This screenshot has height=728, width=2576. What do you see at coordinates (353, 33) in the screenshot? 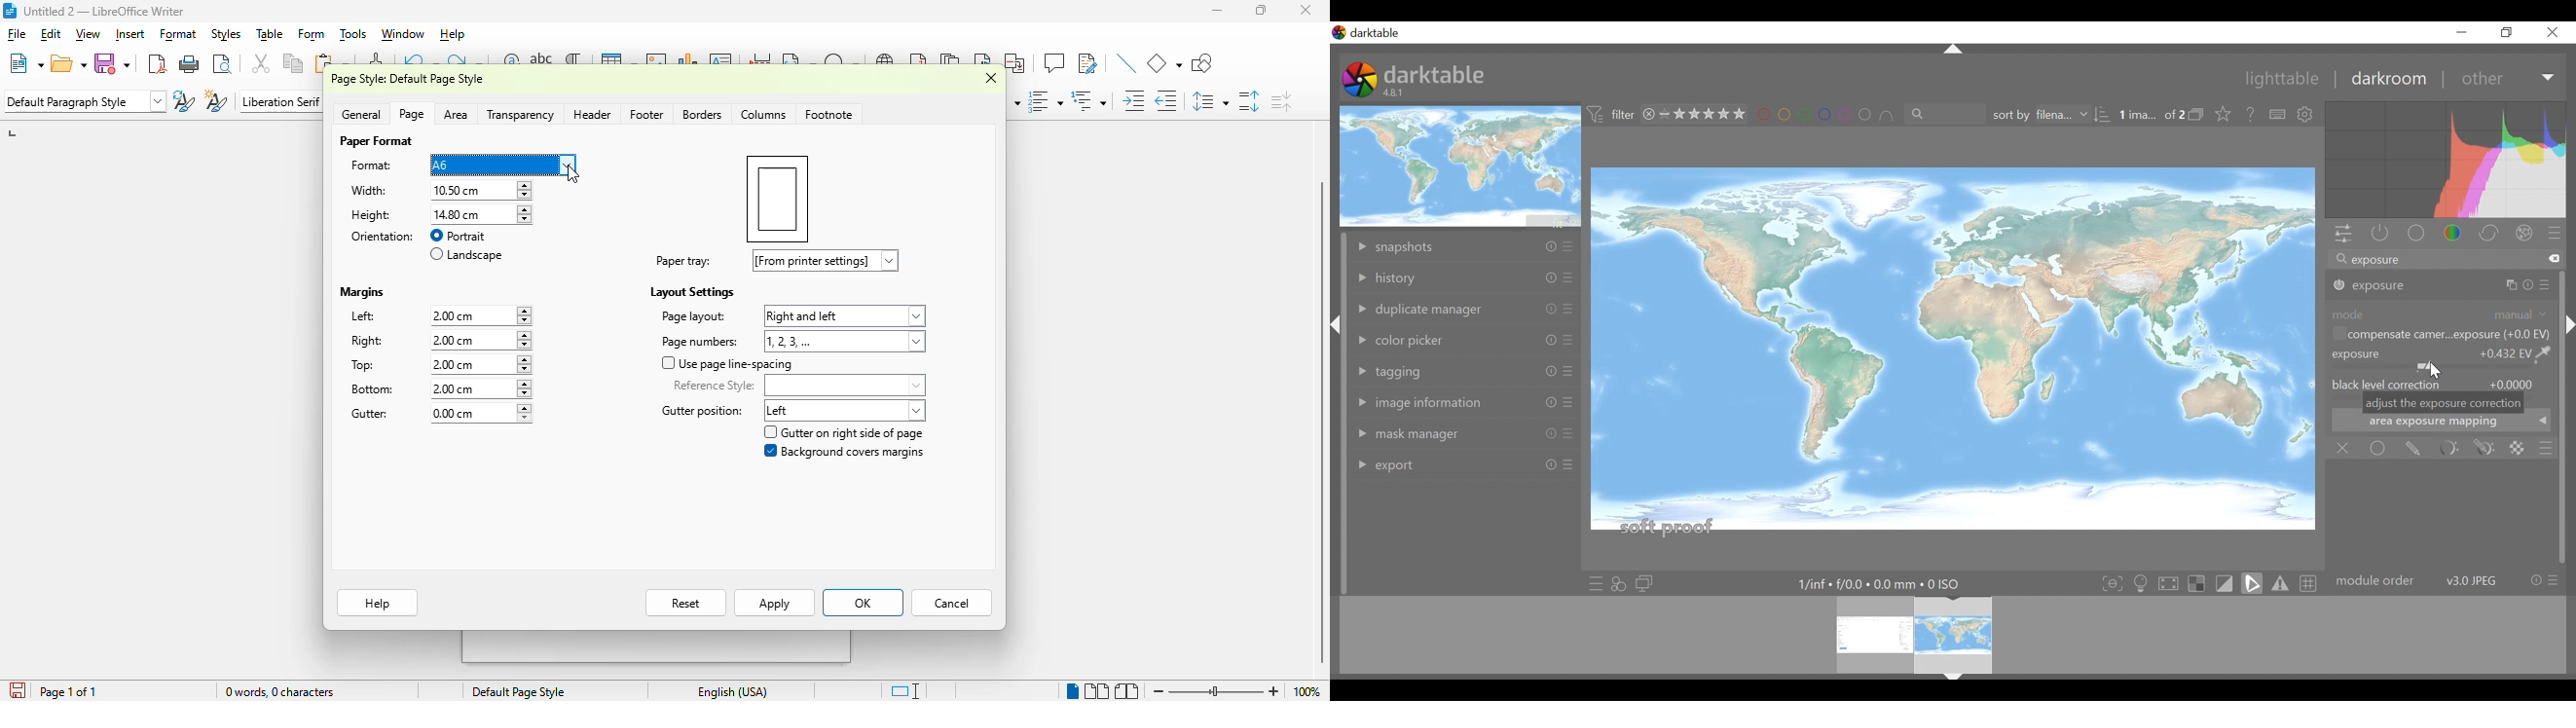
I see `tools` at bounding box center [353, 33].